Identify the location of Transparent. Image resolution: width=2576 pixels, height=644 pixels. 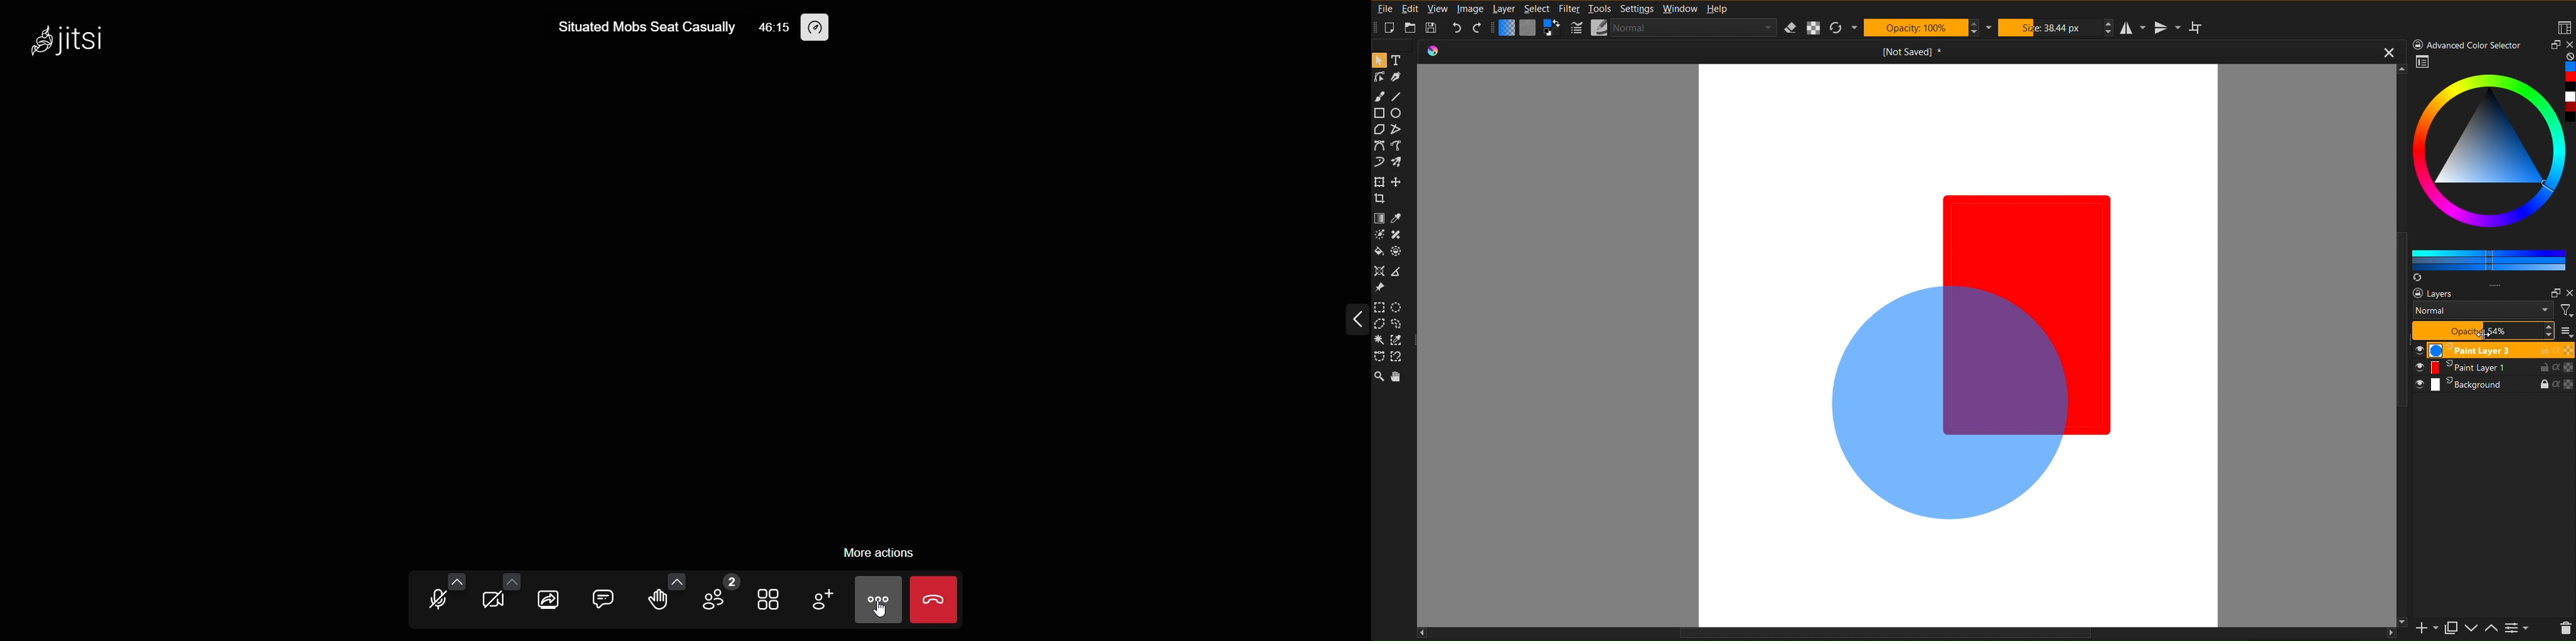
(1951, 405).